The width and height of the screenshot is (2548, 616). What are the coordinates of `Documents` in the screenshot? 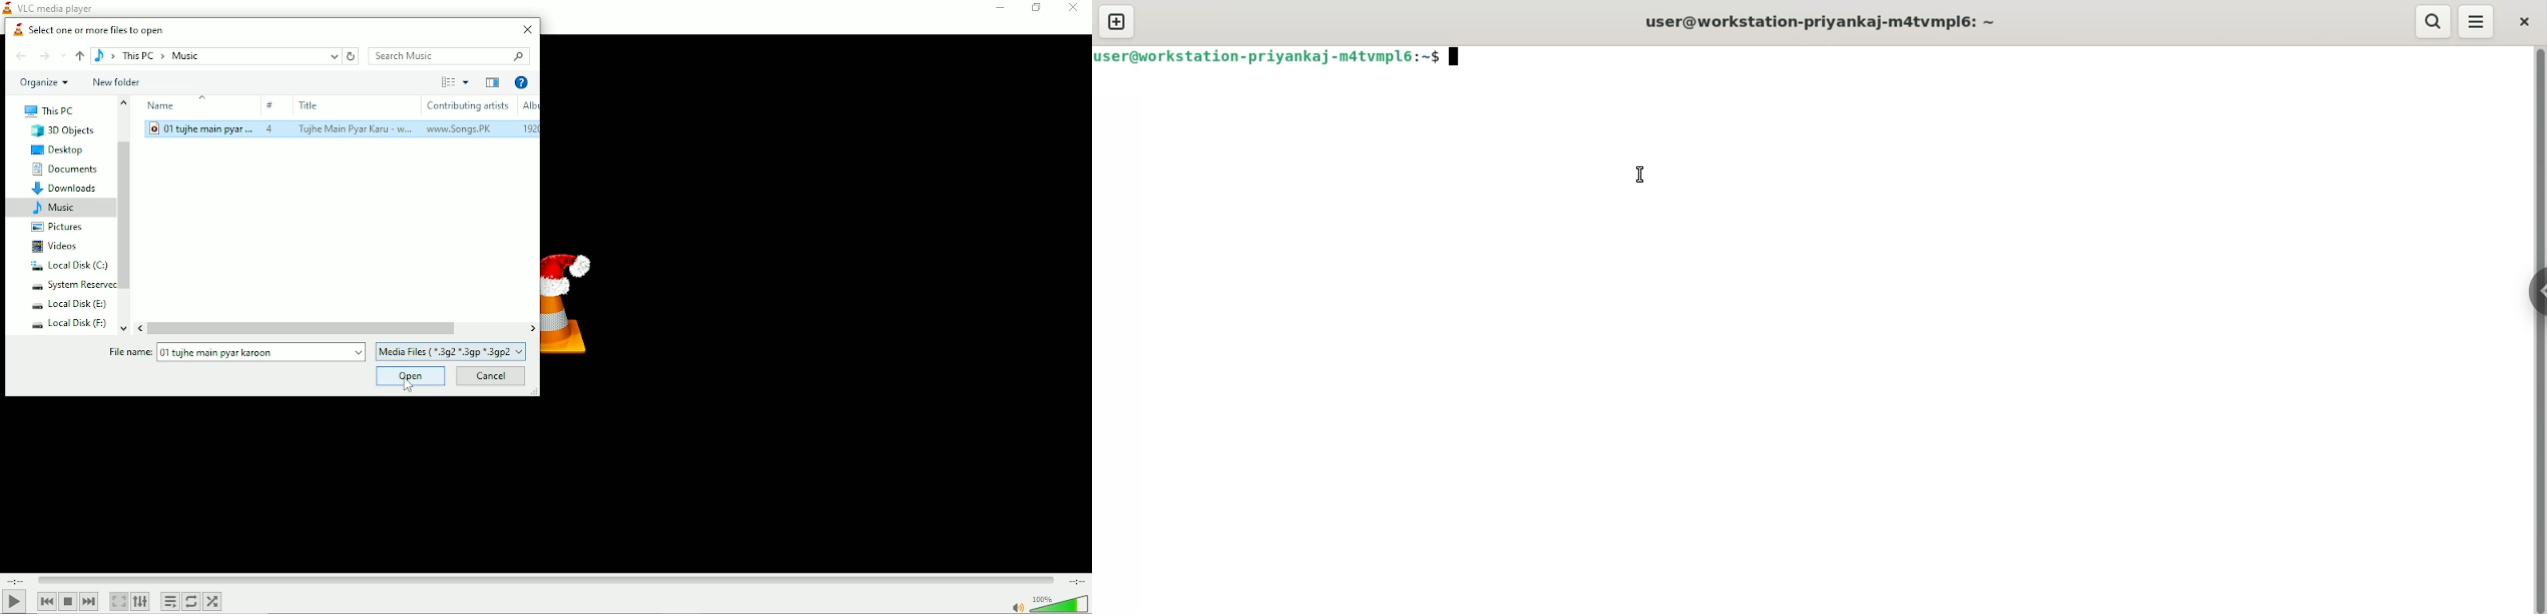 It's located at (63, 169).